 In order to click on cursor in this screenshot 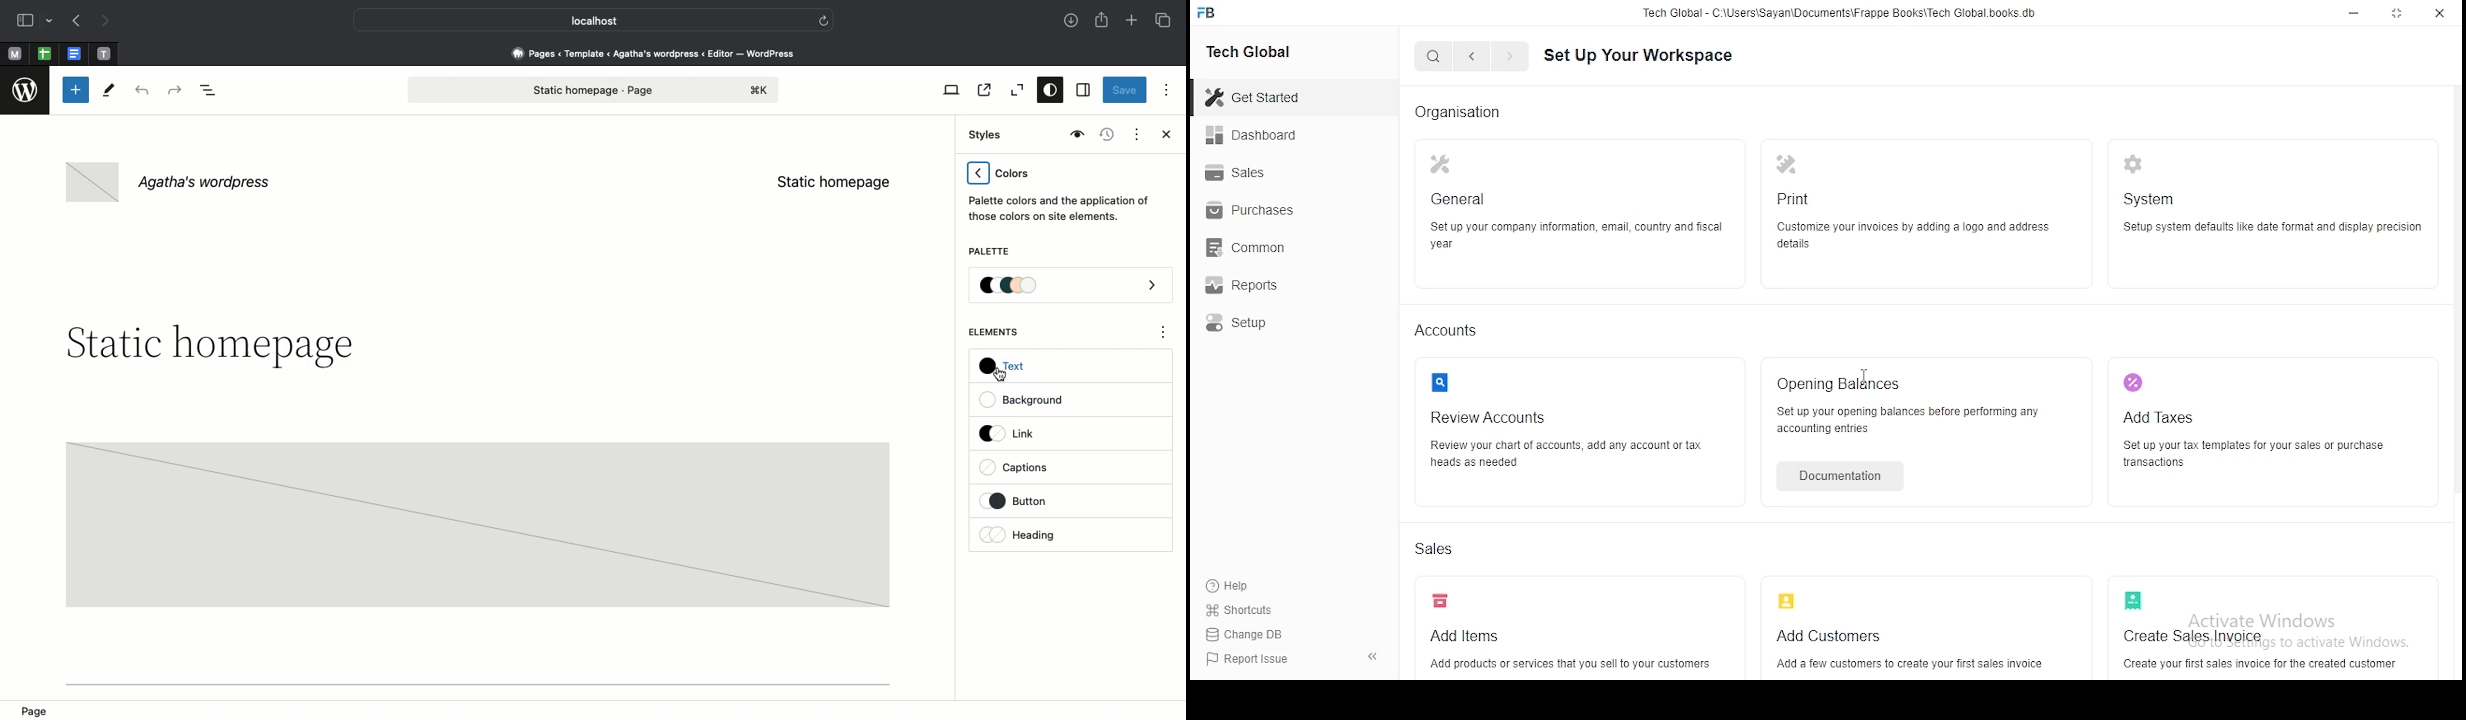, I will do `click(1869, 380)`.